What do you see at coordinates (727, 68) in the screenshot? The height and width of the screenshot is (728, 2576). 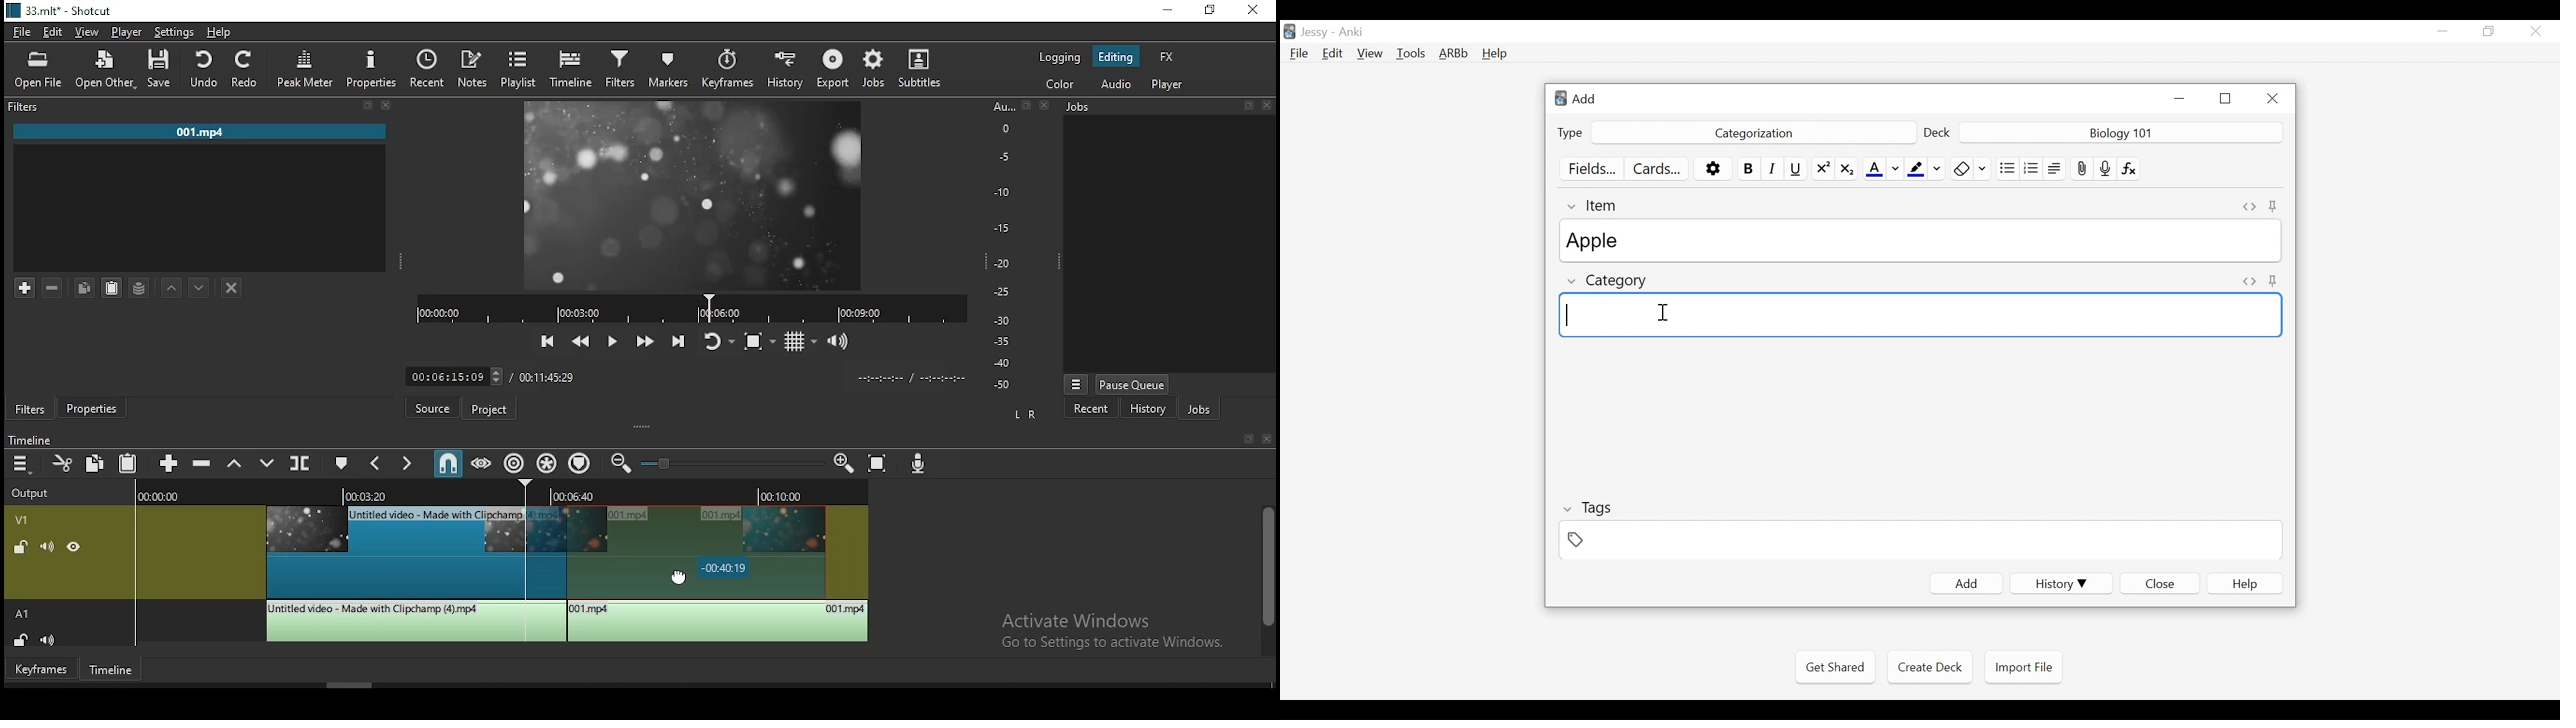 I see `keyframes` at bounding box center [727, 68].